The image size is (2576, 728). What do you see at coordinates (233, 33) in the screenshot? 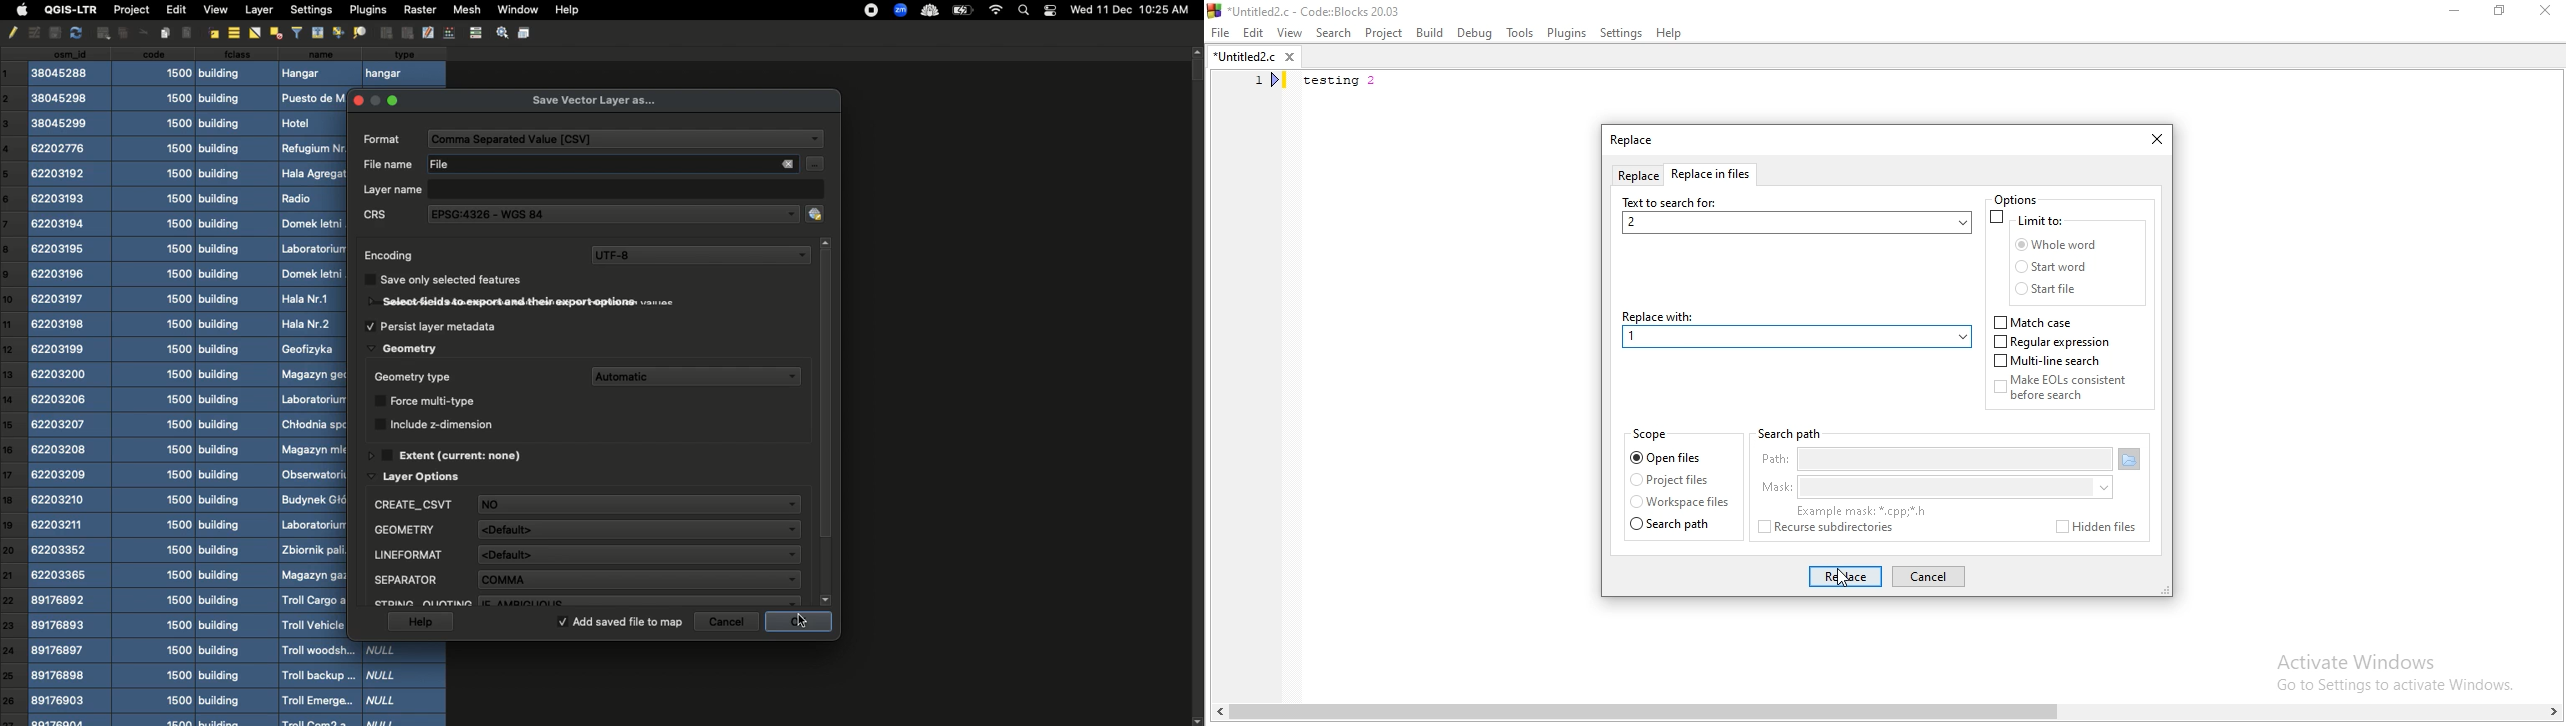
I see `Align center` at bounding box center [233, 33].